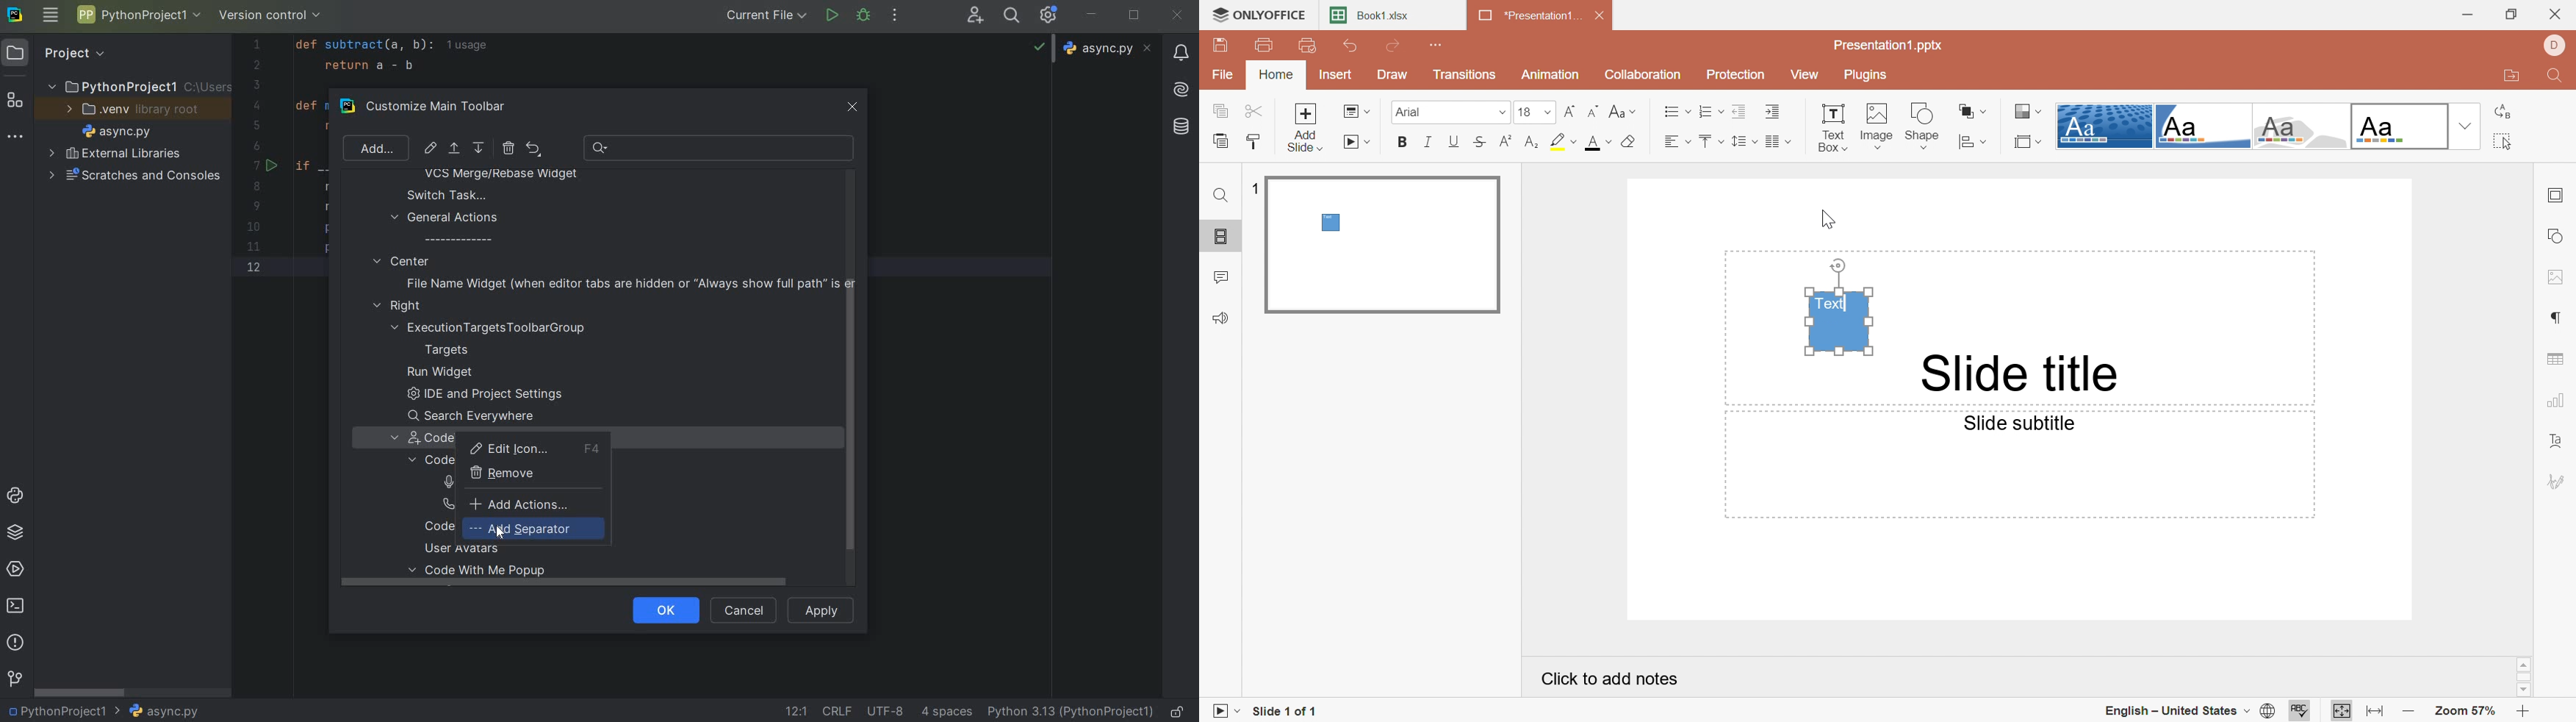  What do you see at coordinates (1601, 143) in the screenshot?
I see `Font color` at bounding box center [1601, 143].